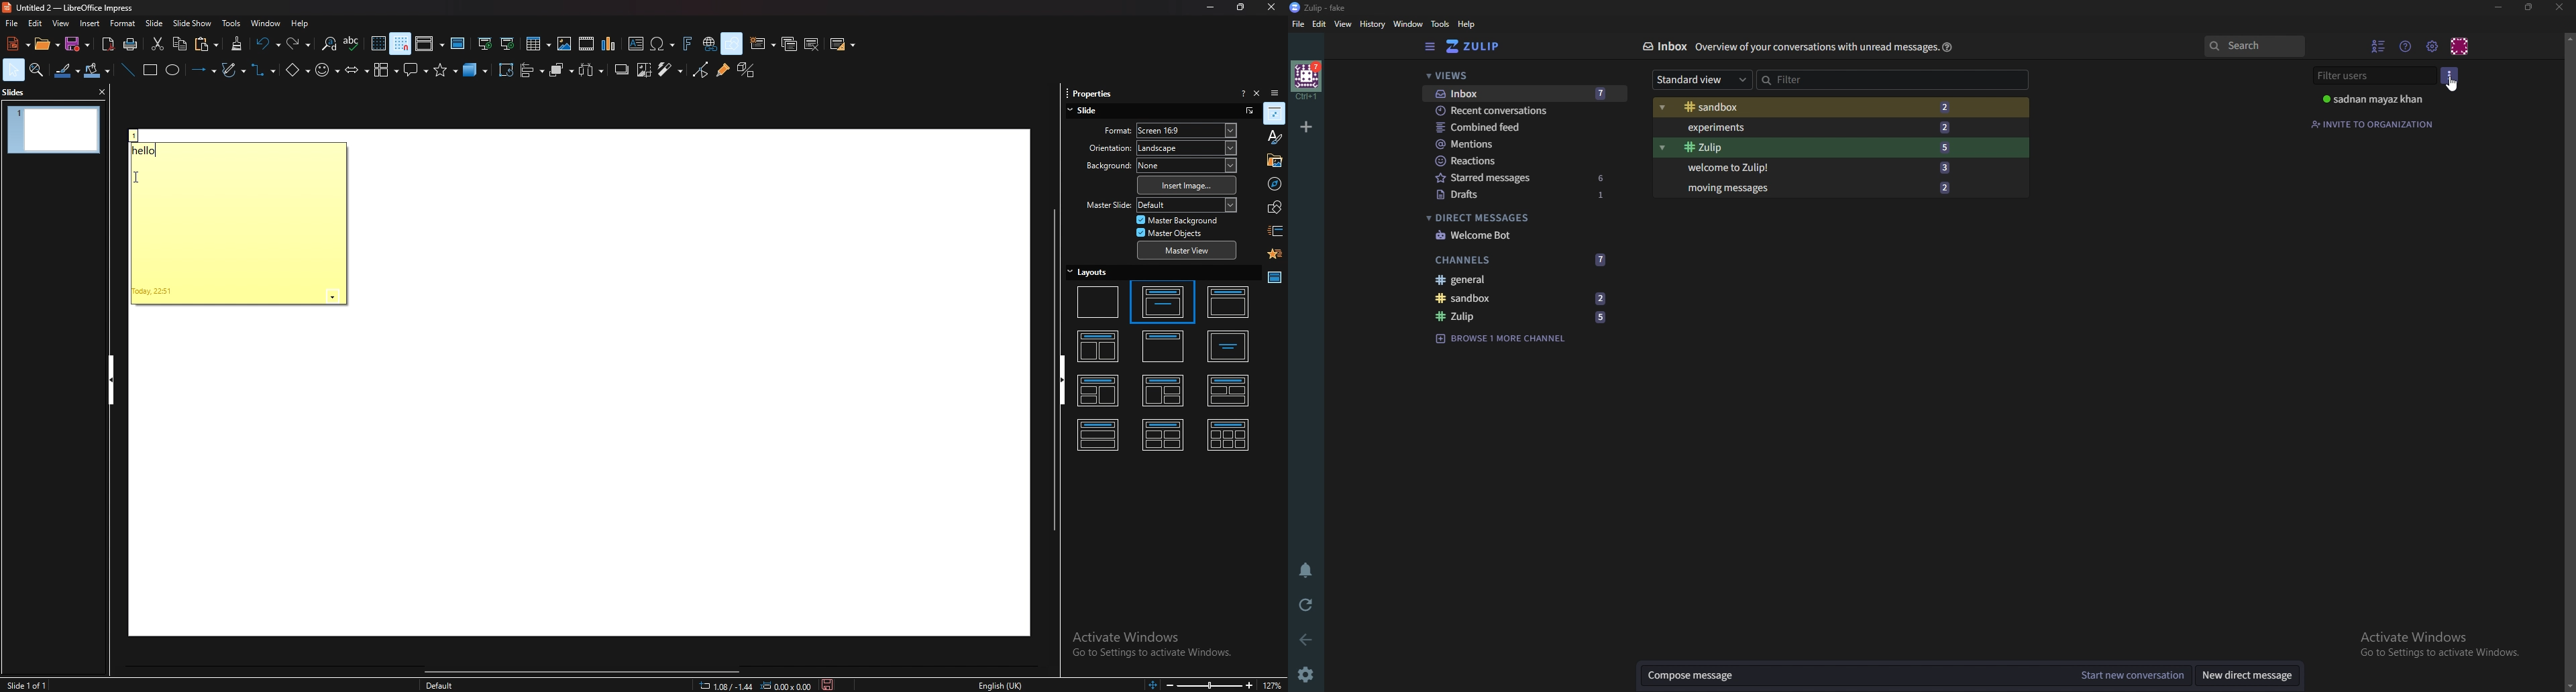 This screenshot has height=700, width=2576. I want to click on lines and arrows, so click(202, 68).